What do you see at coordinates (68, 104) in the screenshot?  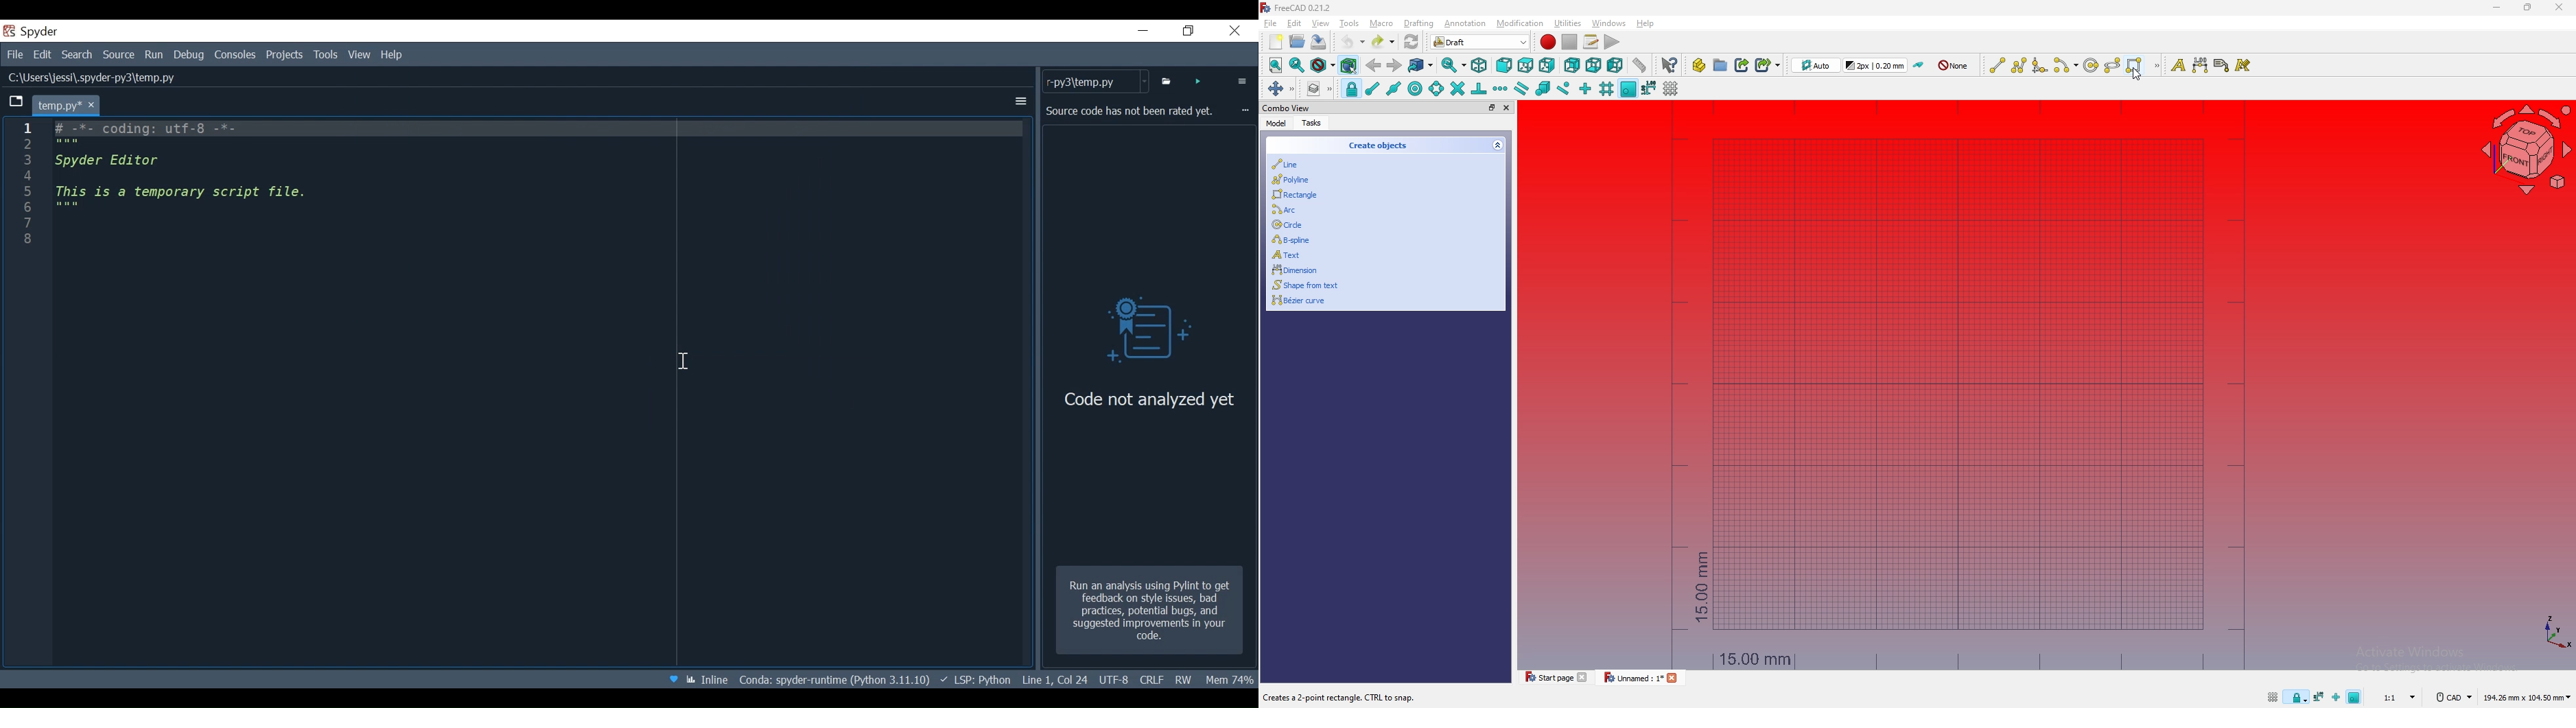 I see `current file tab` at bounding box center [68, 104].